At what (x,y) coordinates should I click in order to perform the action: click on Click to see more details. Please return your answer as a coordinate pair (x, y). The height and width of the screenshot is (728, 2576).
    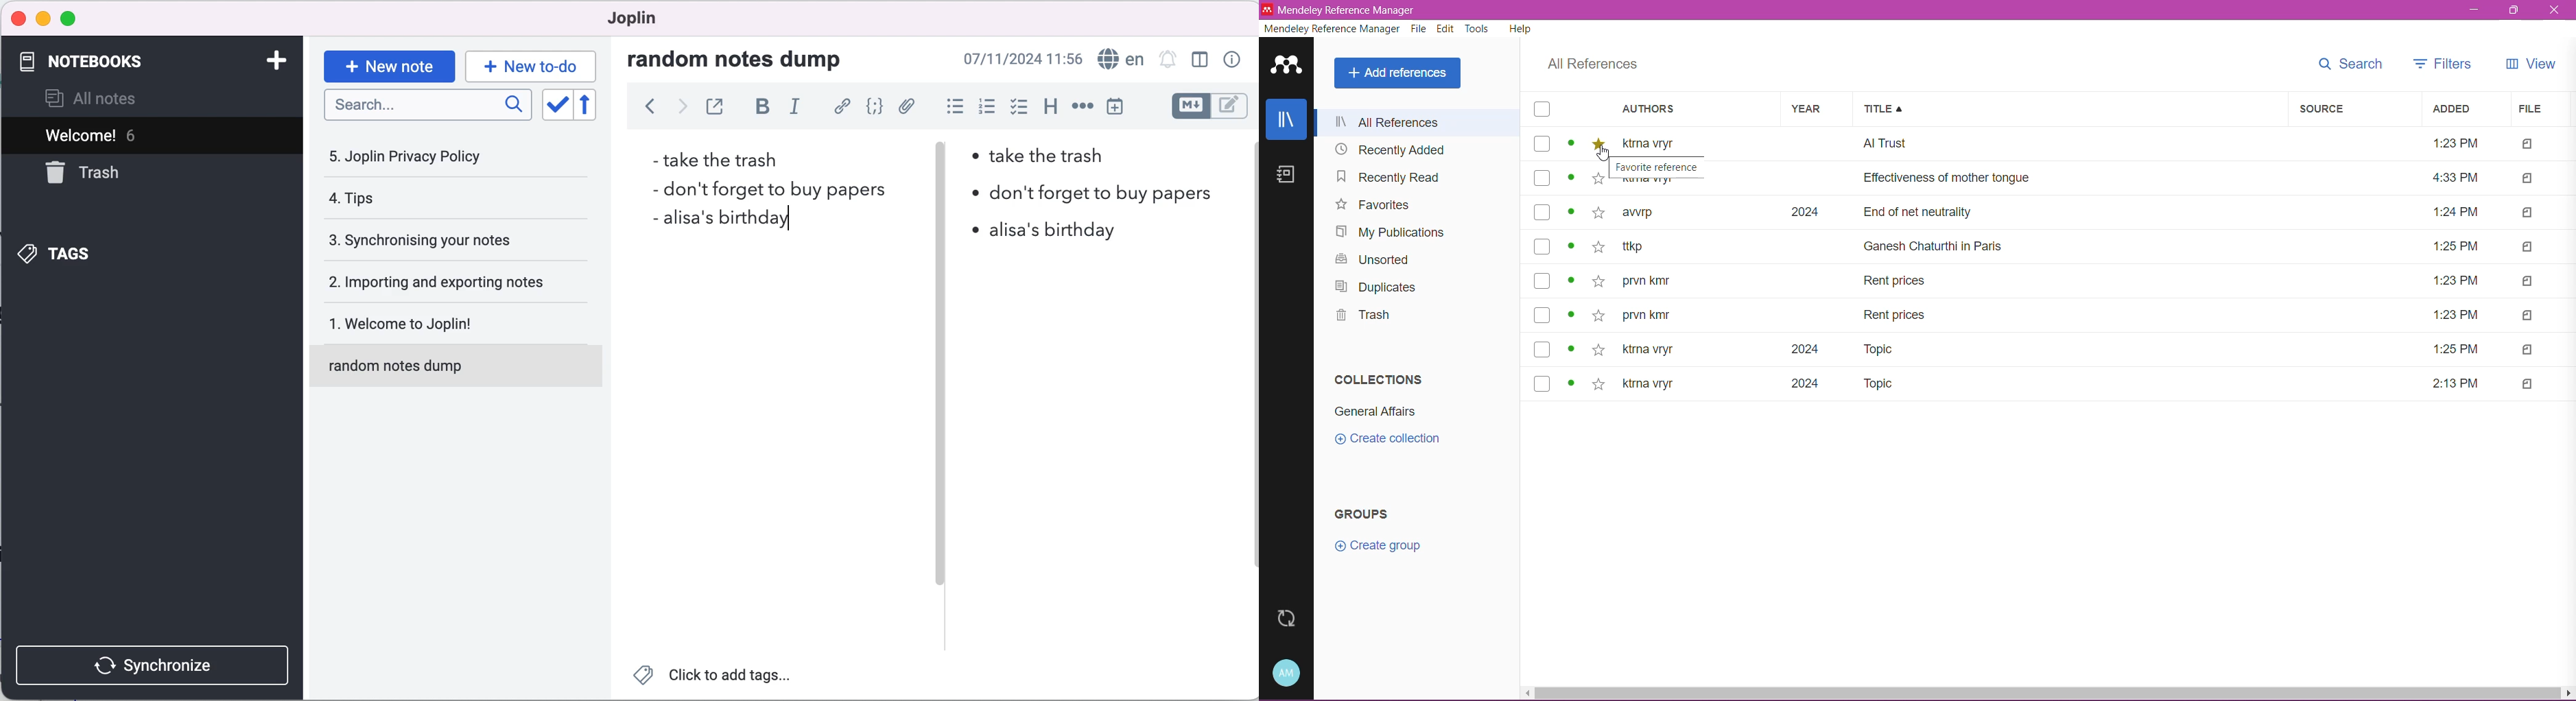
    Looking at the image, I should click on (1571, 177).